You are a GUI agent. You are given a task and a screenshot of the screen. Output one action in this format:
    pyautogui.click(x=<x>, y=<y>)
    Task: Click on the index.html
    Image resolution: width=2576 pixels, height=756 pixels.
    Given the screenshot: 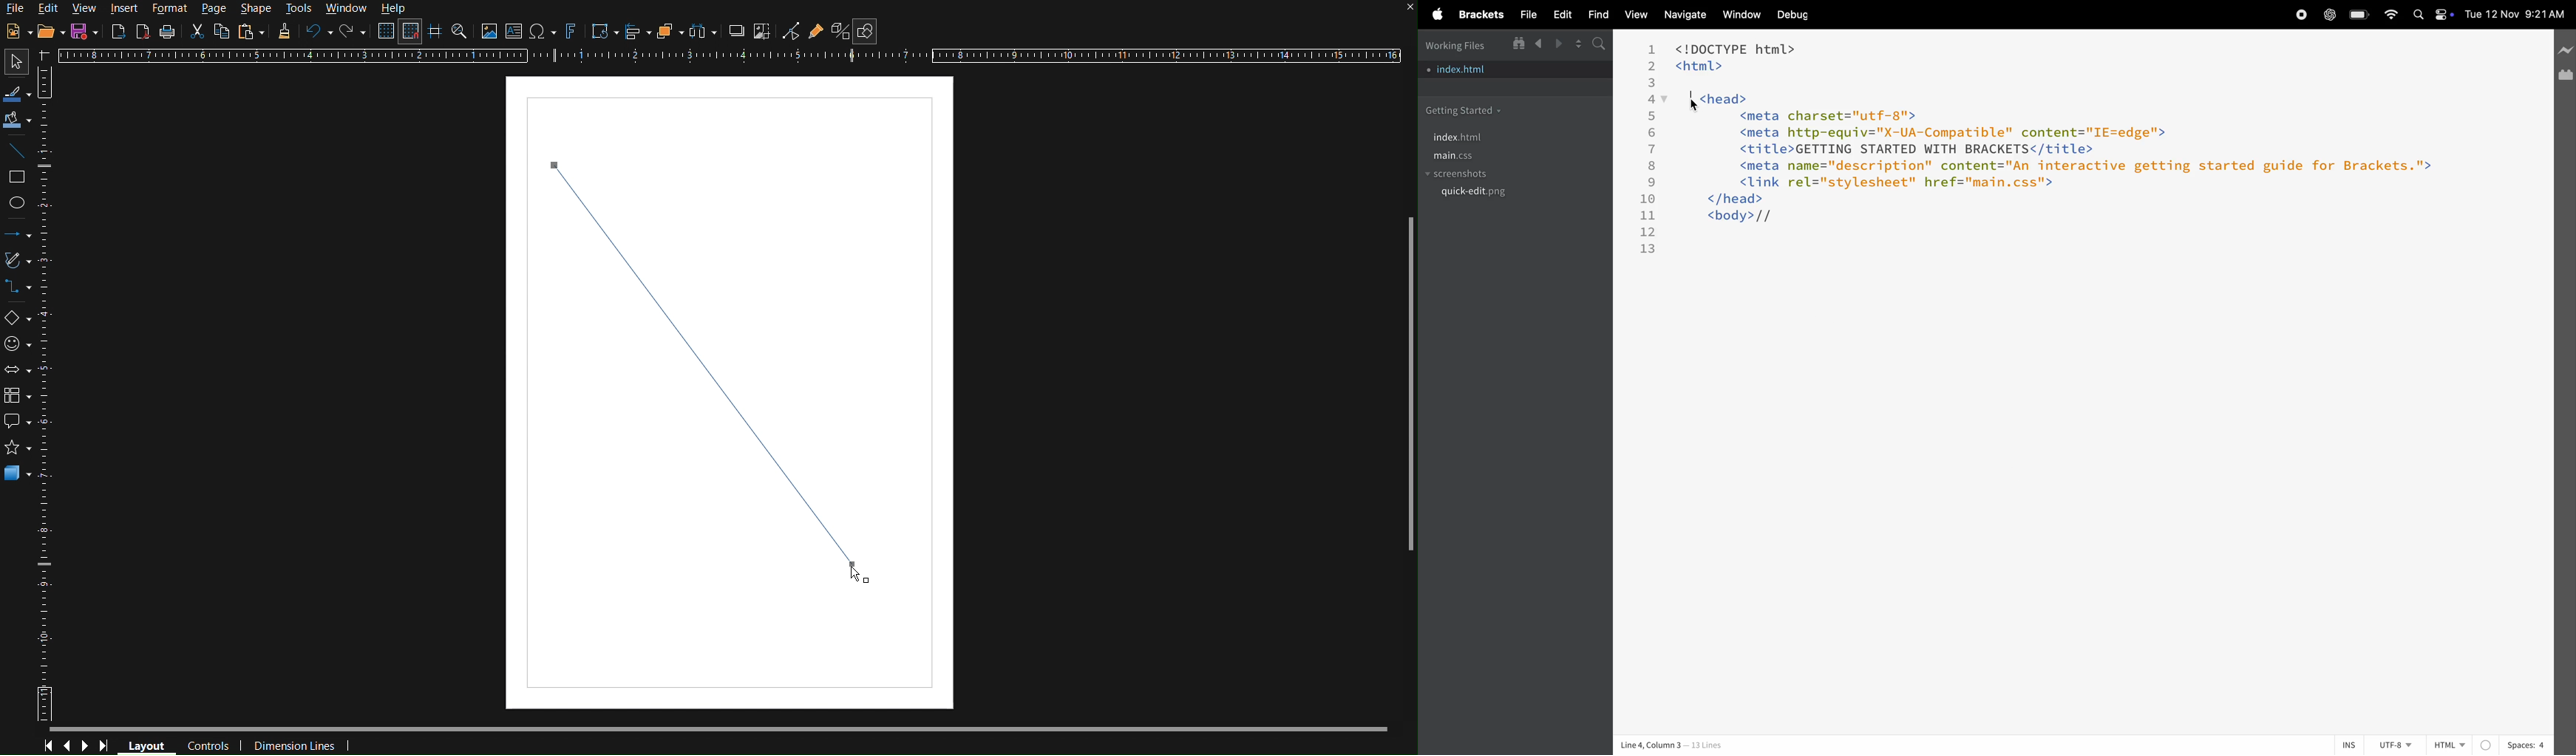 What is the action you would take?
    pyautogui.click(x=1474, y=135)
    